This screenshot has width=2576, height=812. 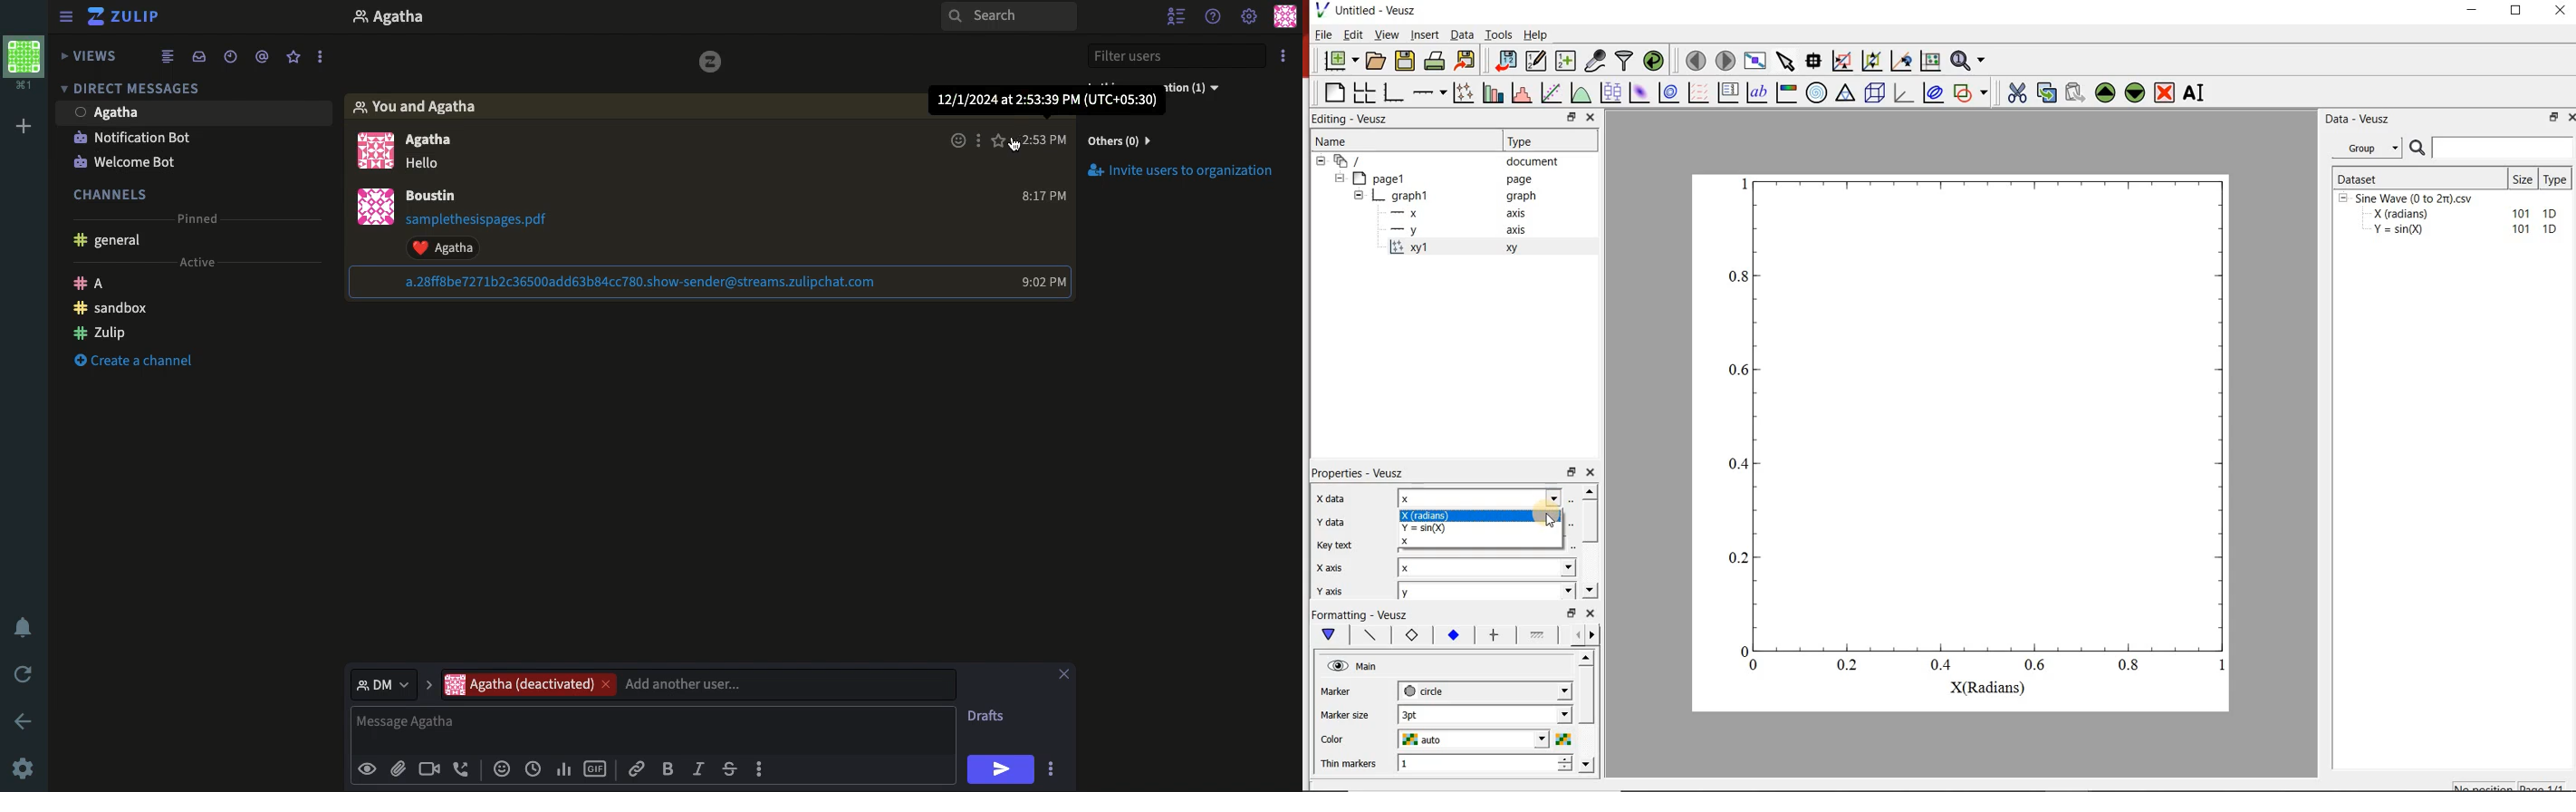 I want to click on Others, so click(x=1130, y=141).